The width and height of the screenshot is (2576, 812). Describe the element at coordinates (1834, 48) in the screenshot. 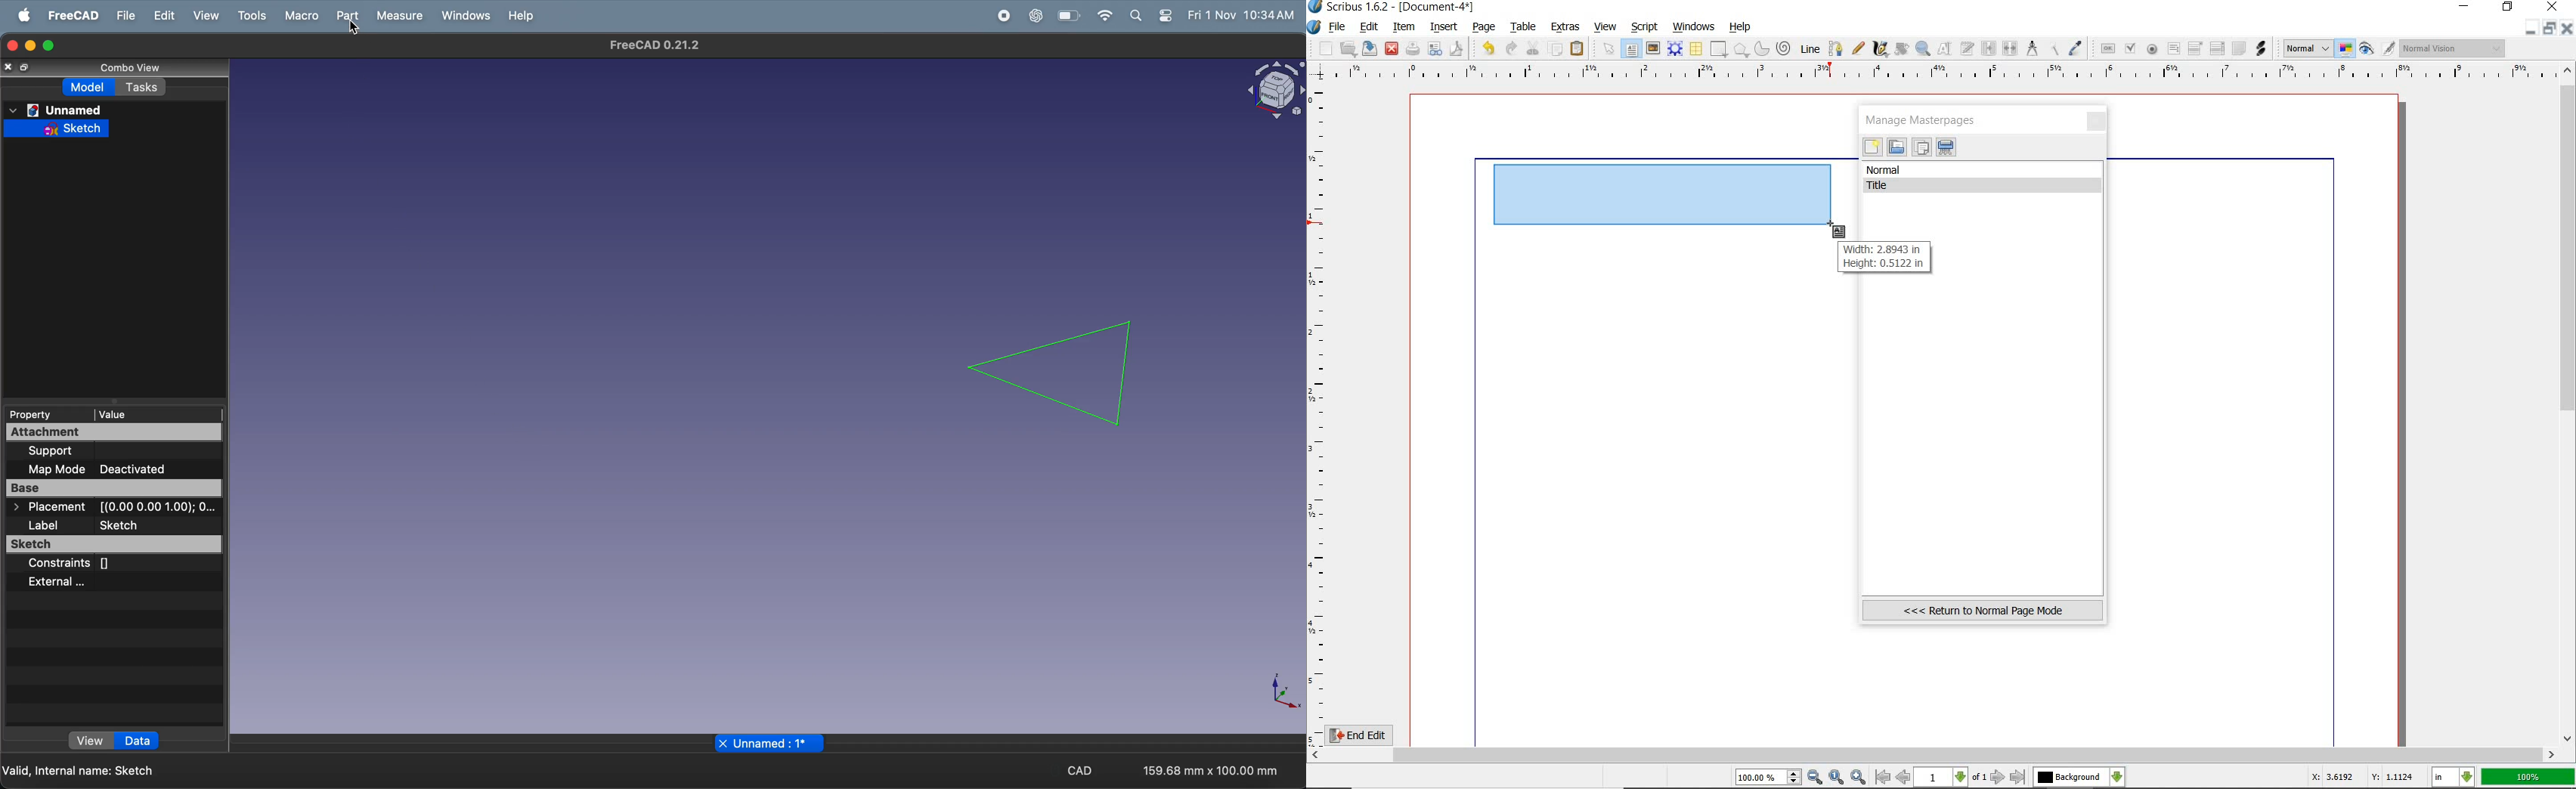

I see `Bezier curve` at that location.